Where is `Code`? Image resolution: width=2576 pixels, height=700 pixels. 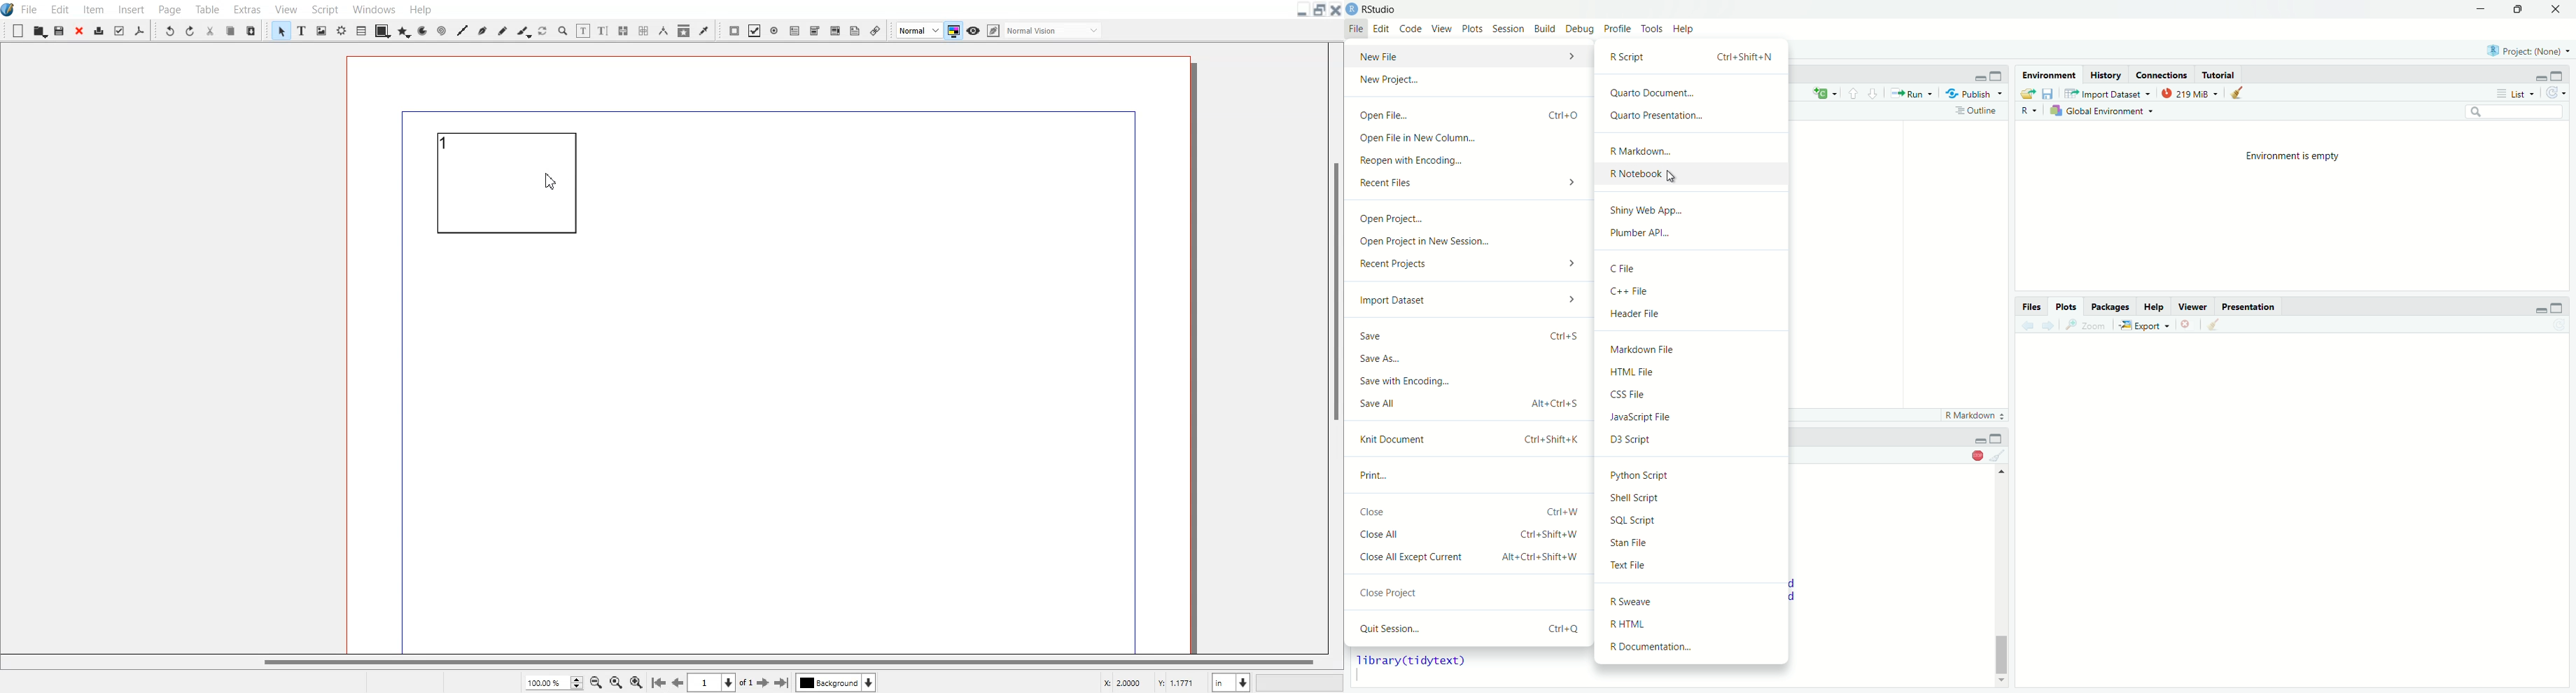
Code is located at coordinates (1411, 29).